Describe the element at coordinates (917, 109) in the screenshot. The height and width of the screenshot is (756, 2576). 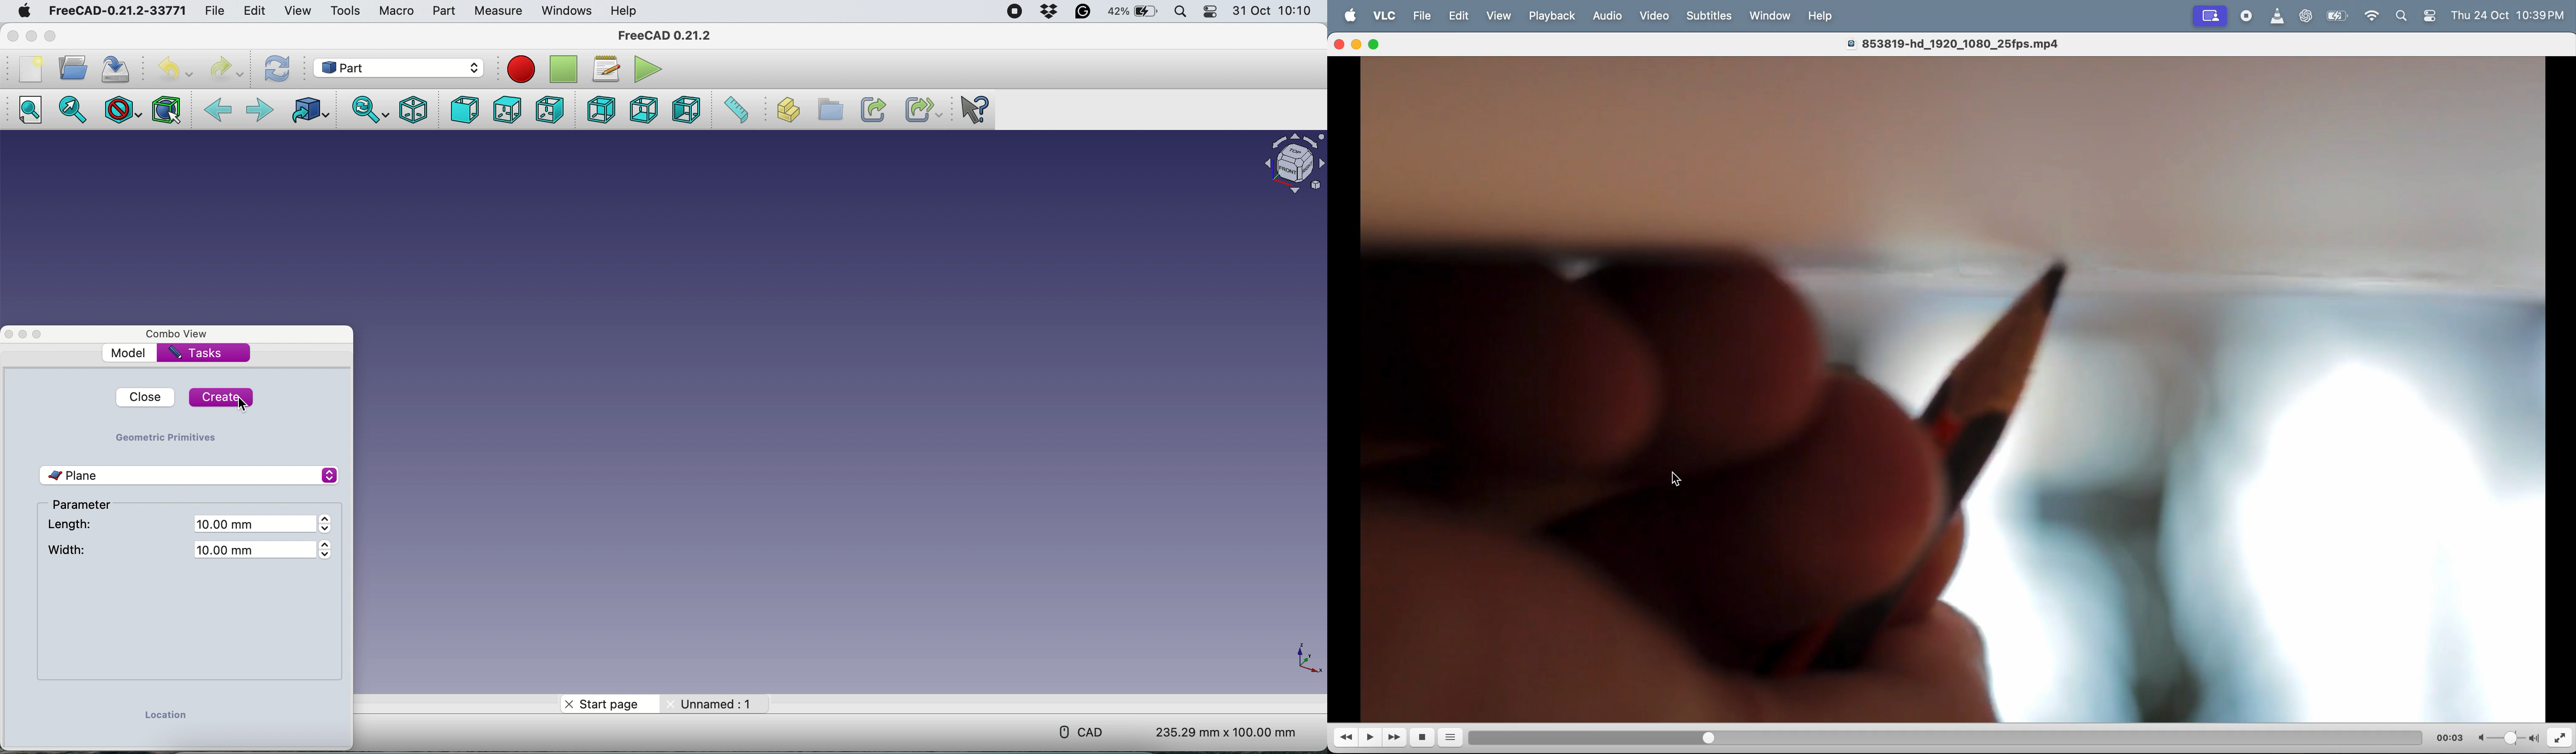
I see `Make sub-link` at that location.